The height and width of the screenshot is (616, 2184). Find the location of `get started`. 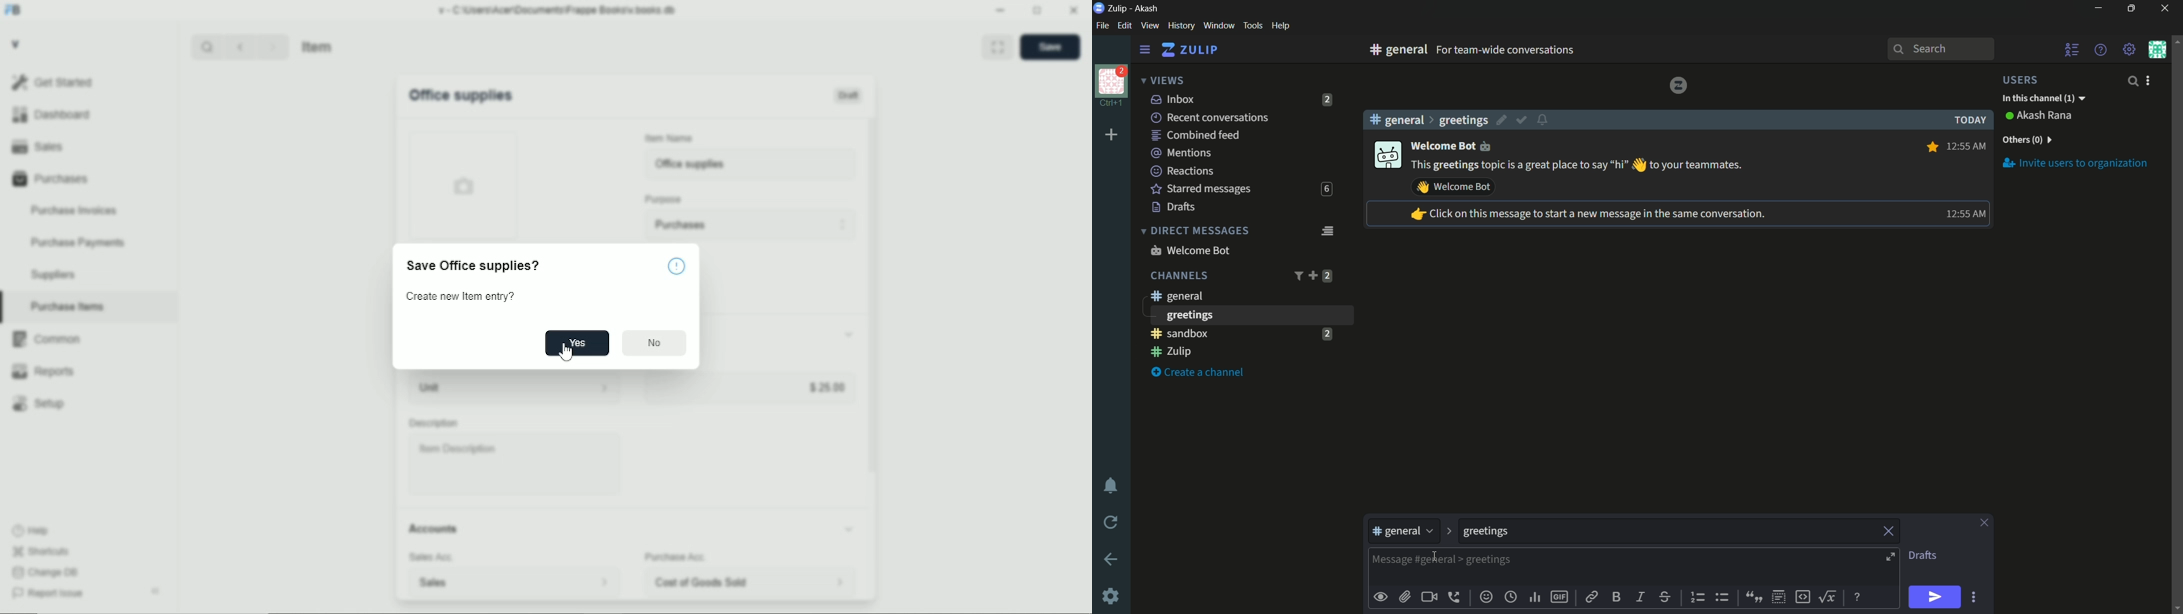

get started is located at coordinates (53, 82).